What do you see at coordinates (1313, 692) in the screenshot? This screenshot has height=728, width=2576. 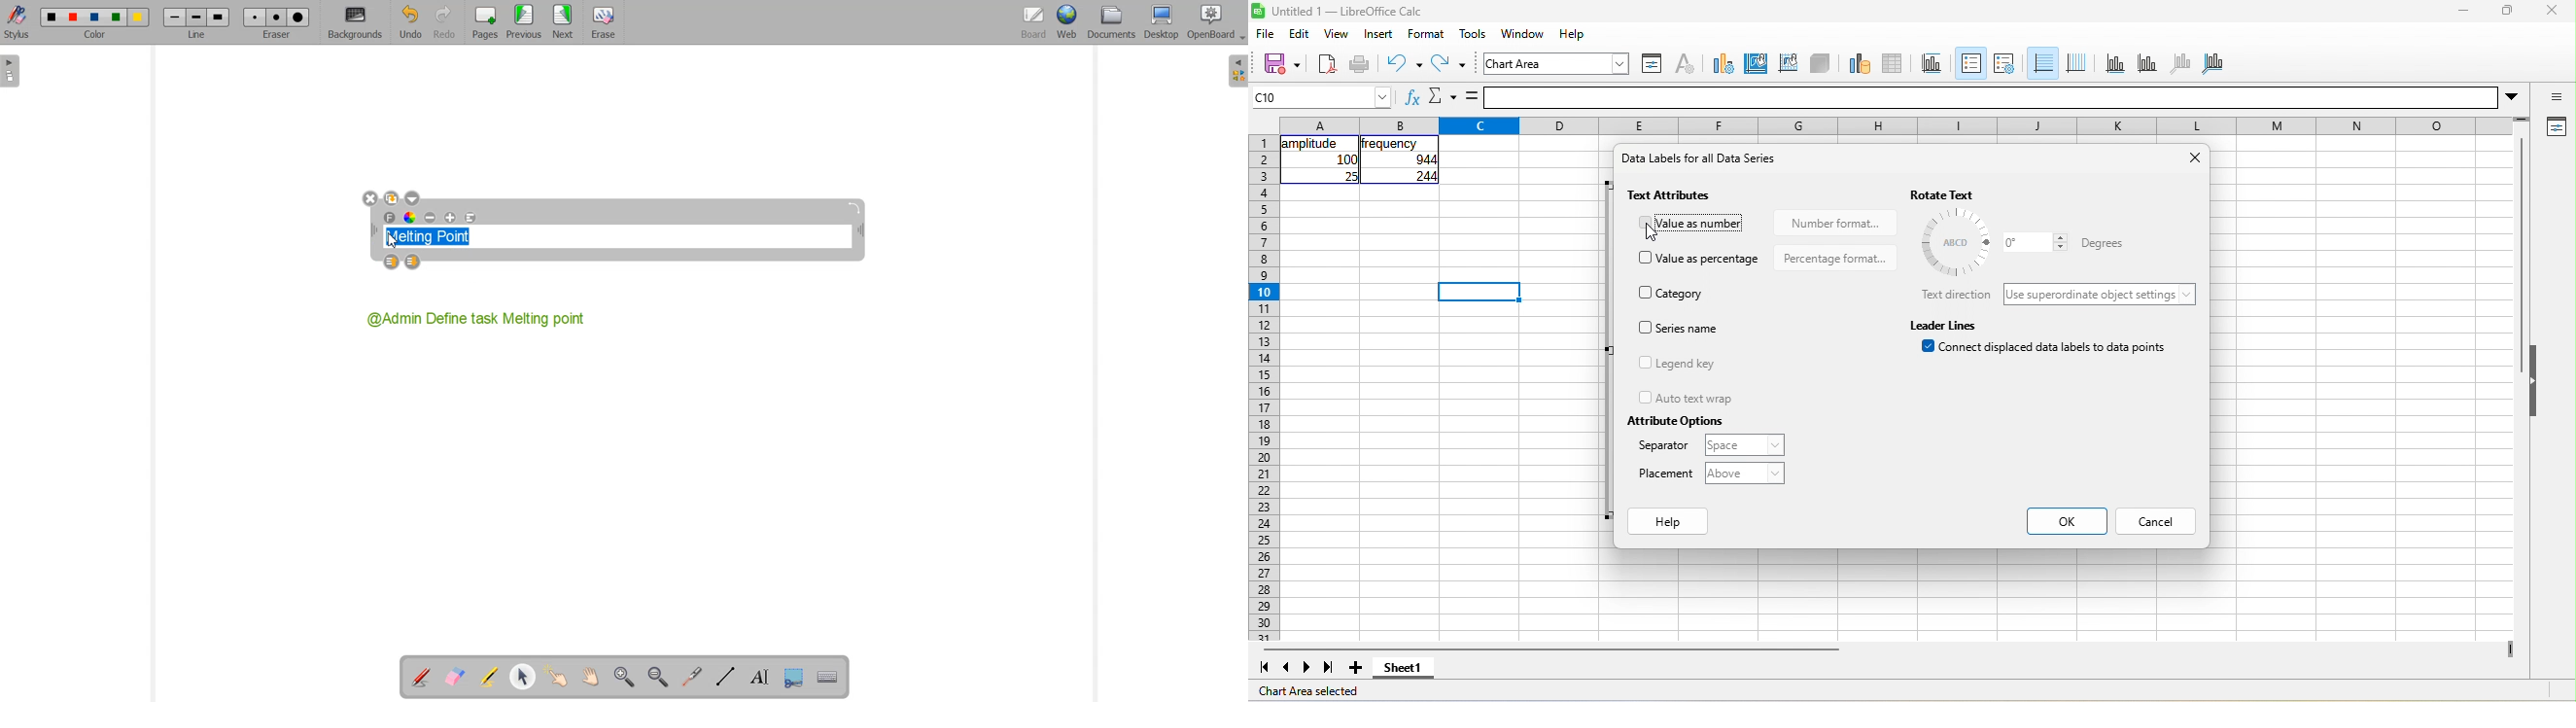 I see `chart area selected` at bounding box center [1313, 692].